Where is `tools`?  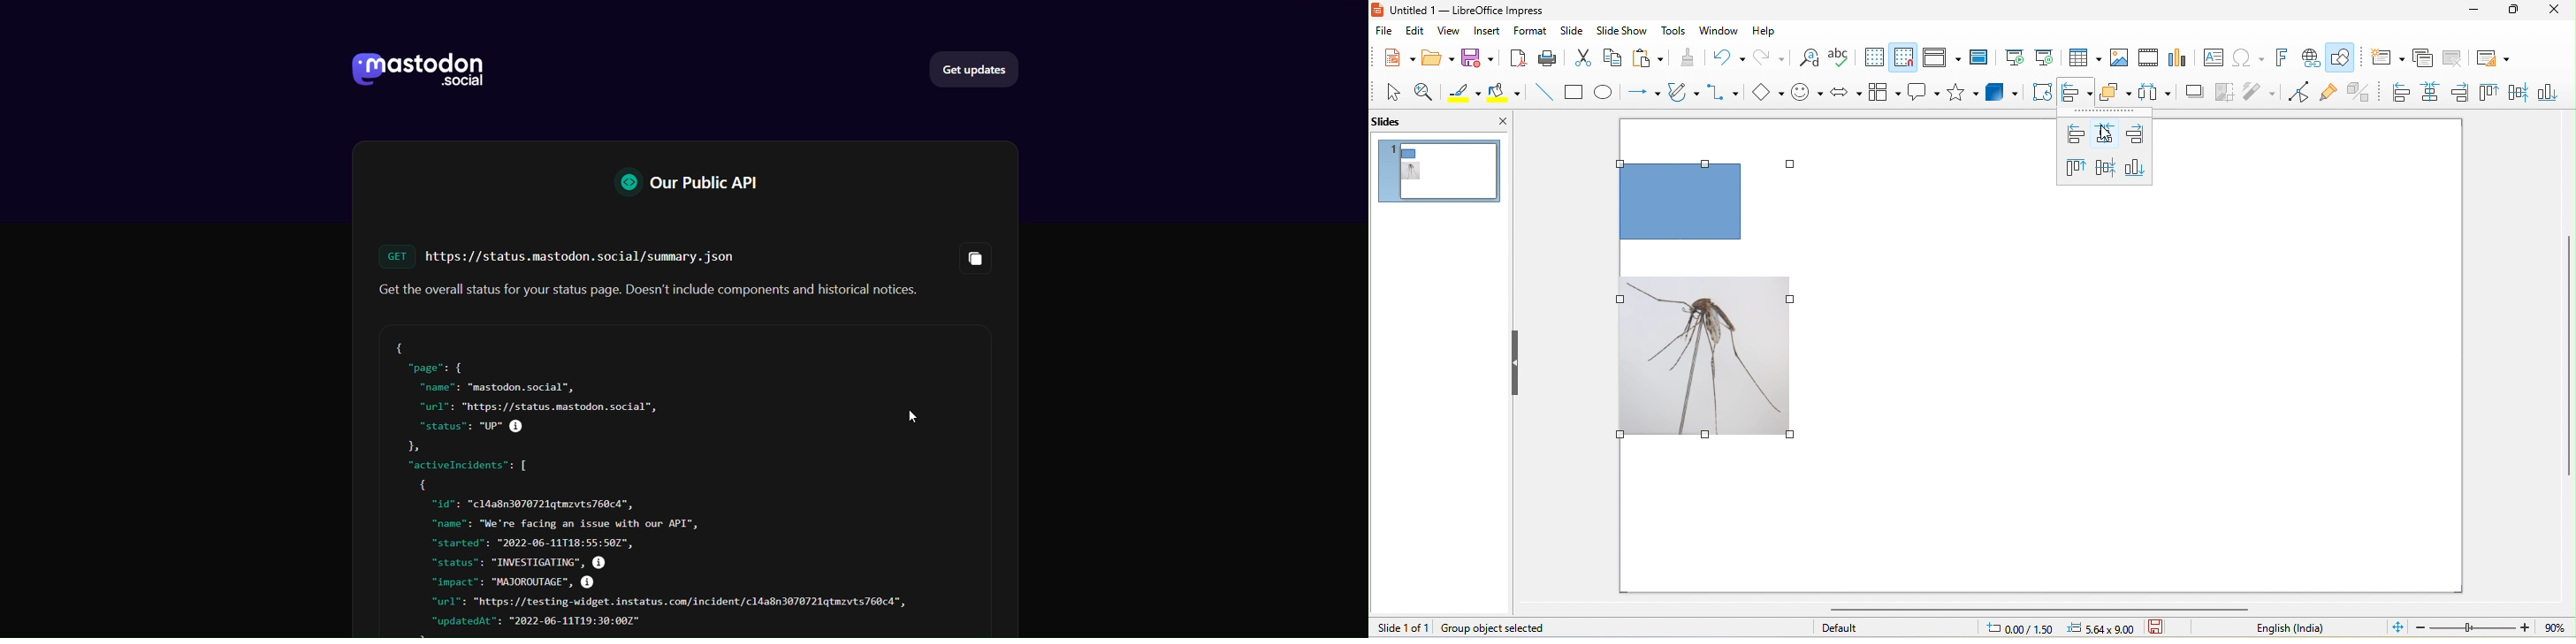 tools is located at coordinates (1675, 33).